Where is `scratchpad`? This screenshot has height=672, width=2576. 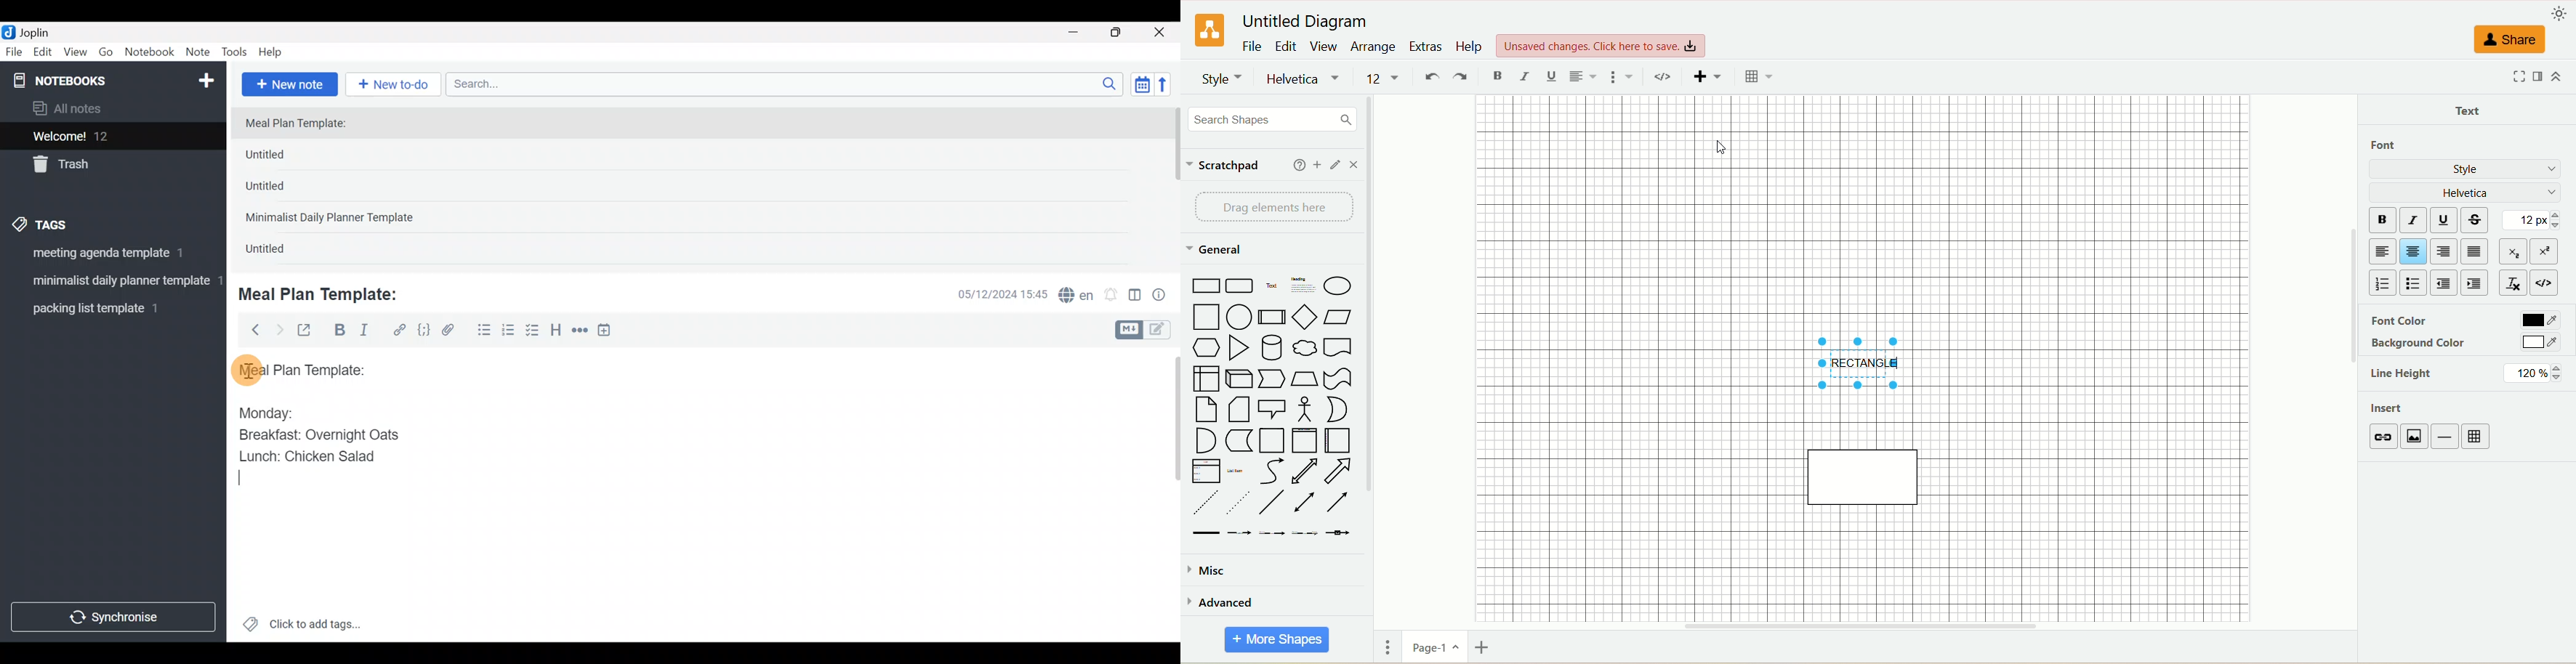 scratchpad is located at coordinates (1230, 163).